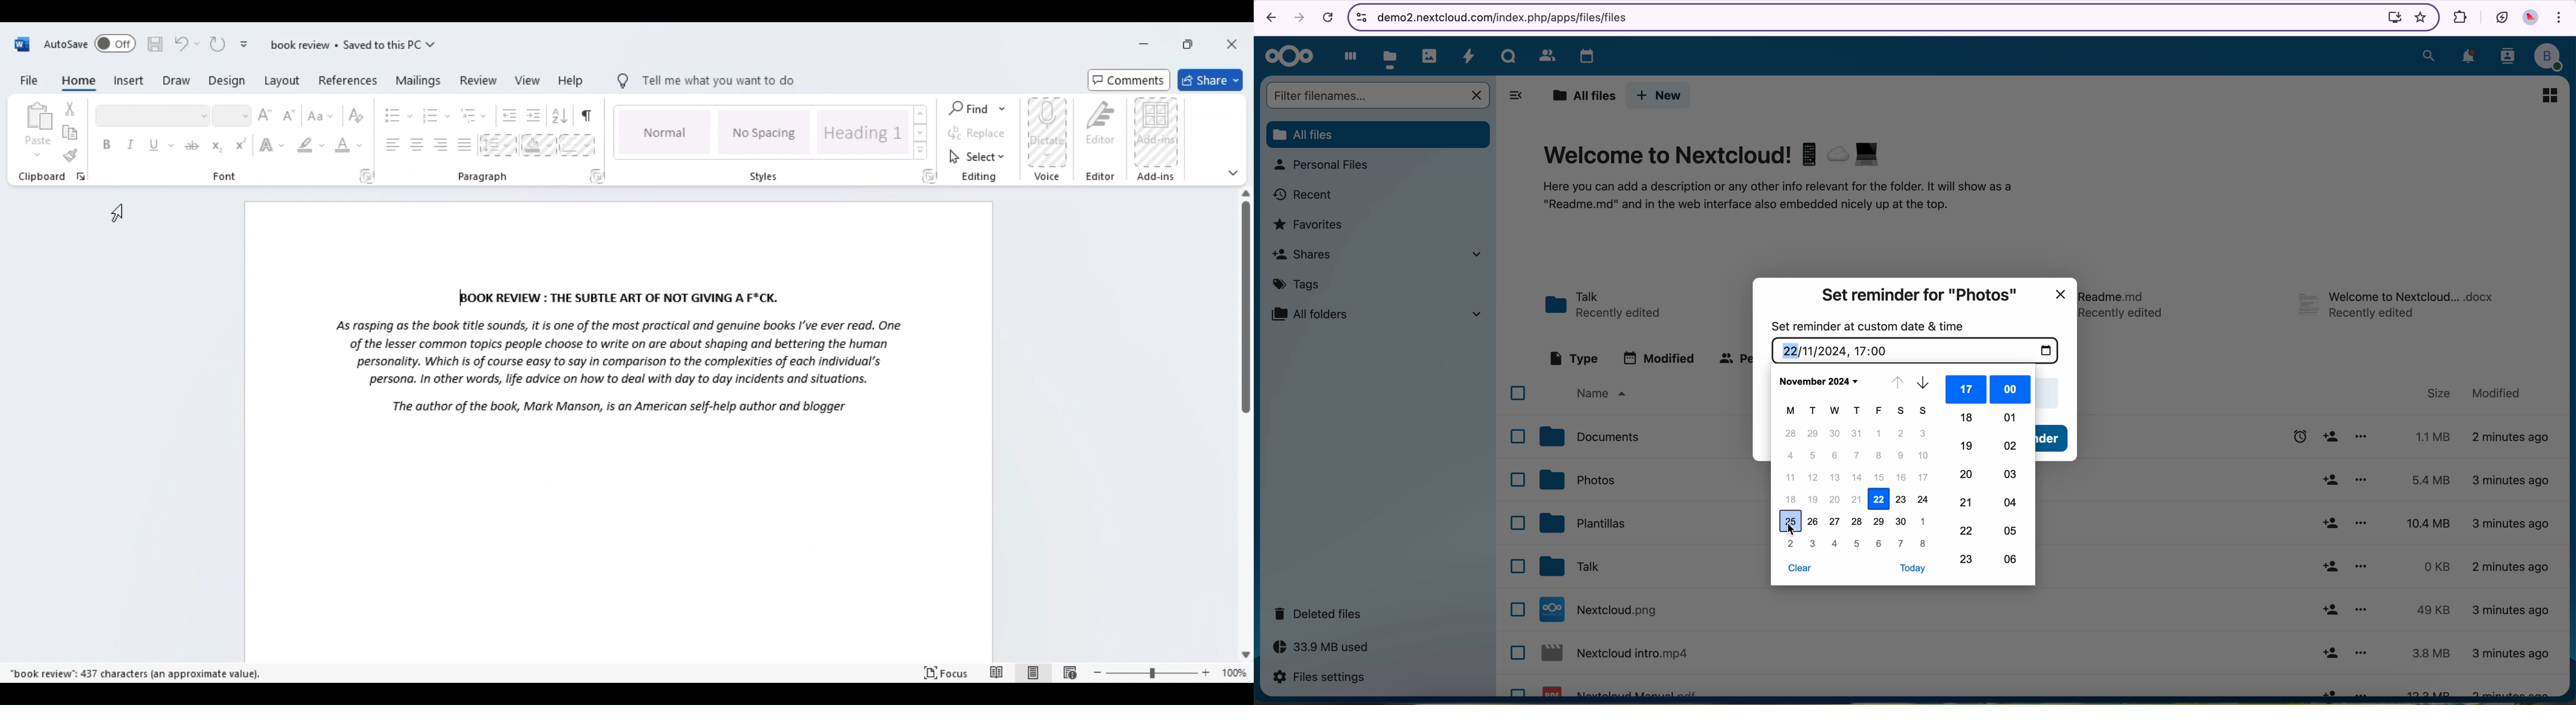 The height and width of the screenshot is (728, 2576). Describe the element at coordinates (2418, 17) in the screenshot. I see `favorites` at that location.